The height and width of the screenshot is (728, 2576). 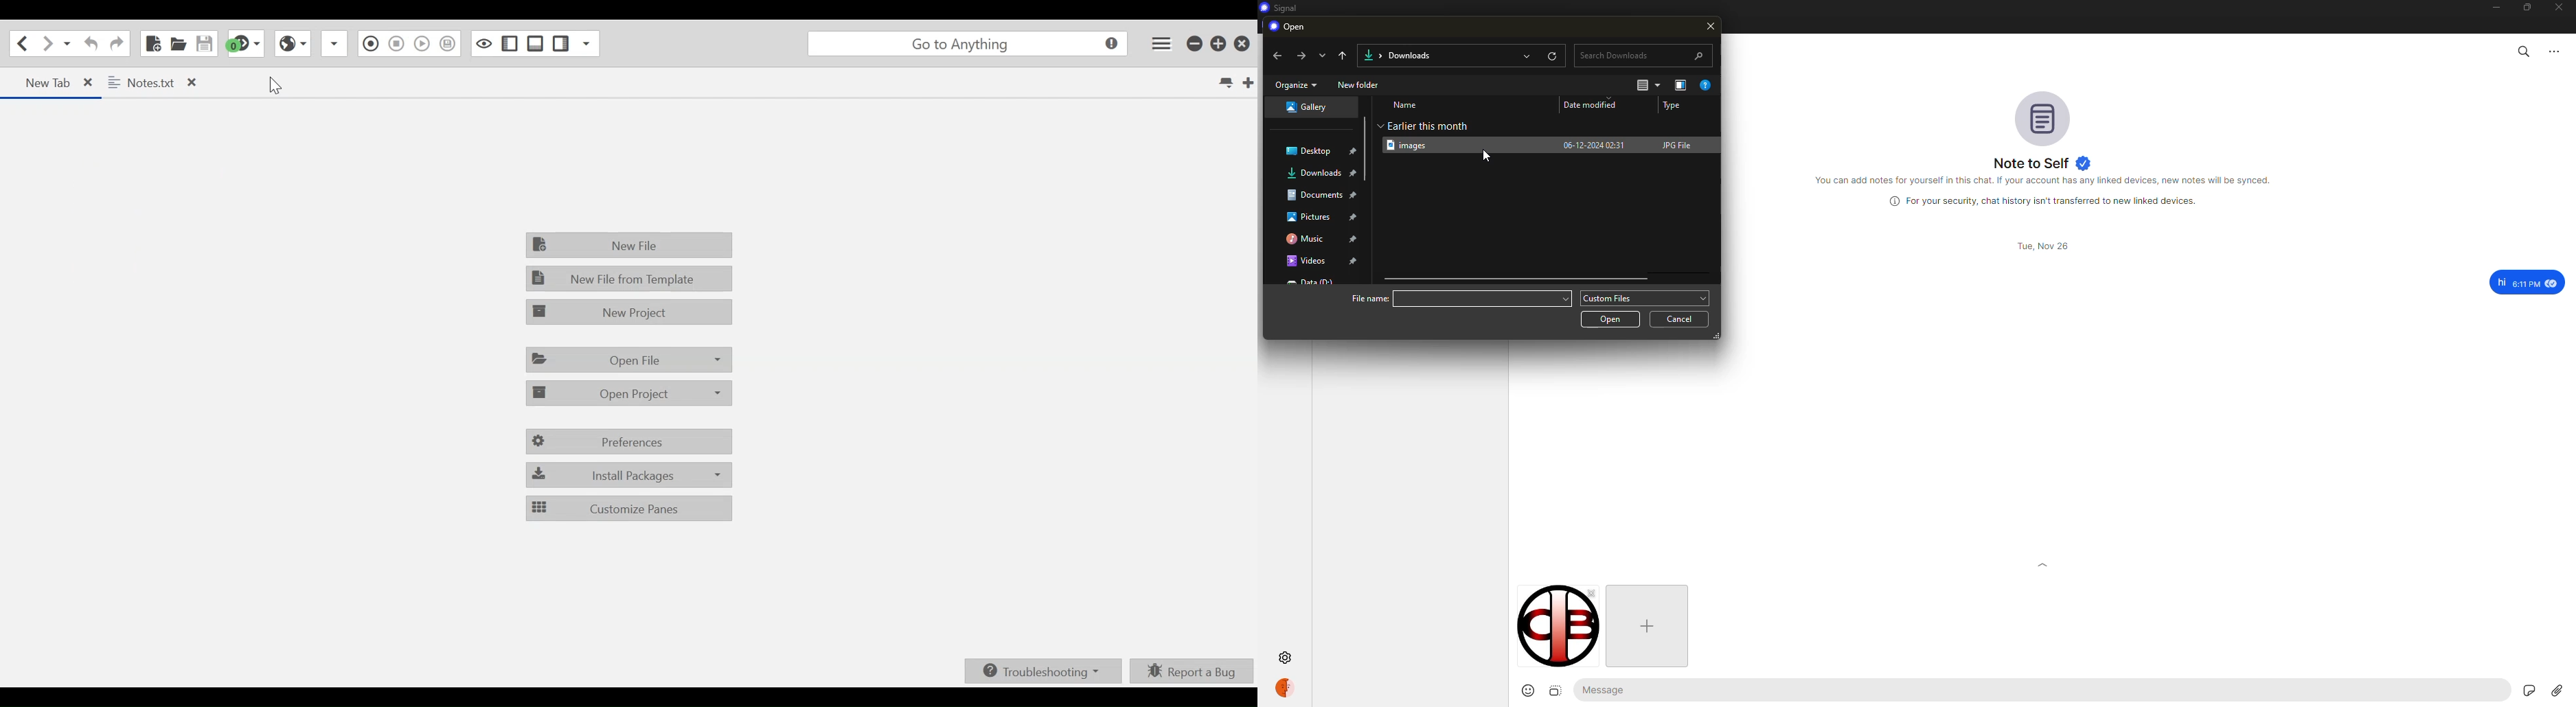 What do you see at coordinates (1612, 318) in the screenshot?
I see `open` at bounding box center [1612, 318].